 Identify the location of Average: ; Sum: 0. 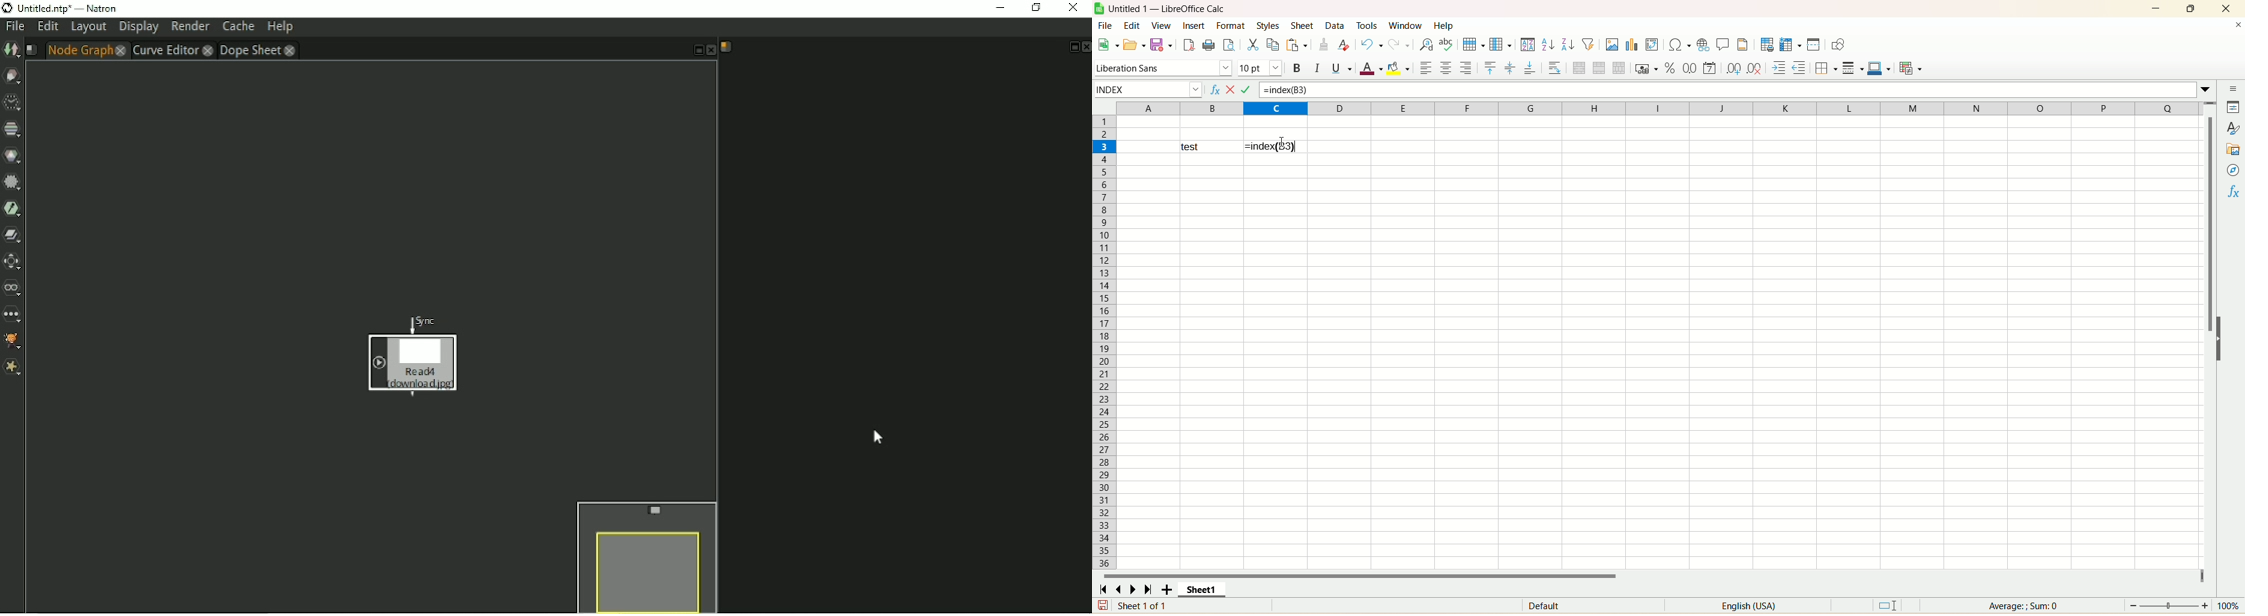
(2023, 606).